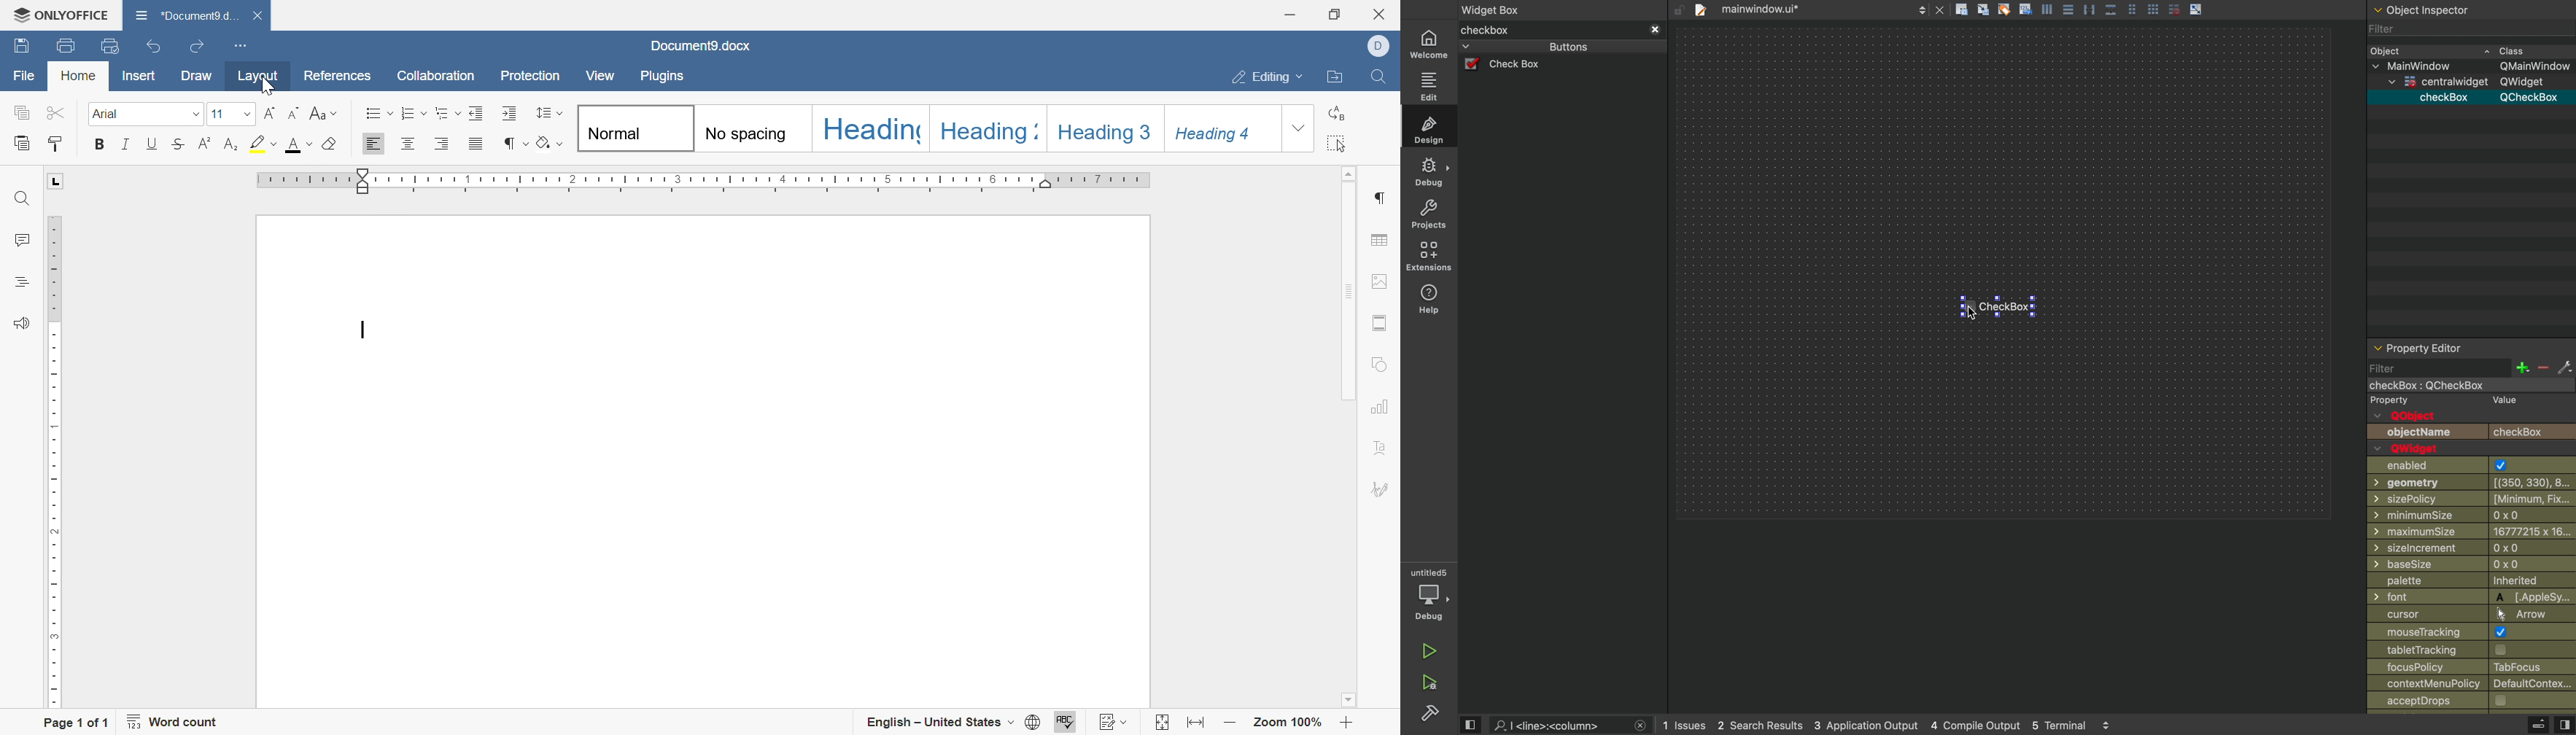  Describe the element at coordinates (927, 127) in the screenshot. I see `types of headings` at that location.